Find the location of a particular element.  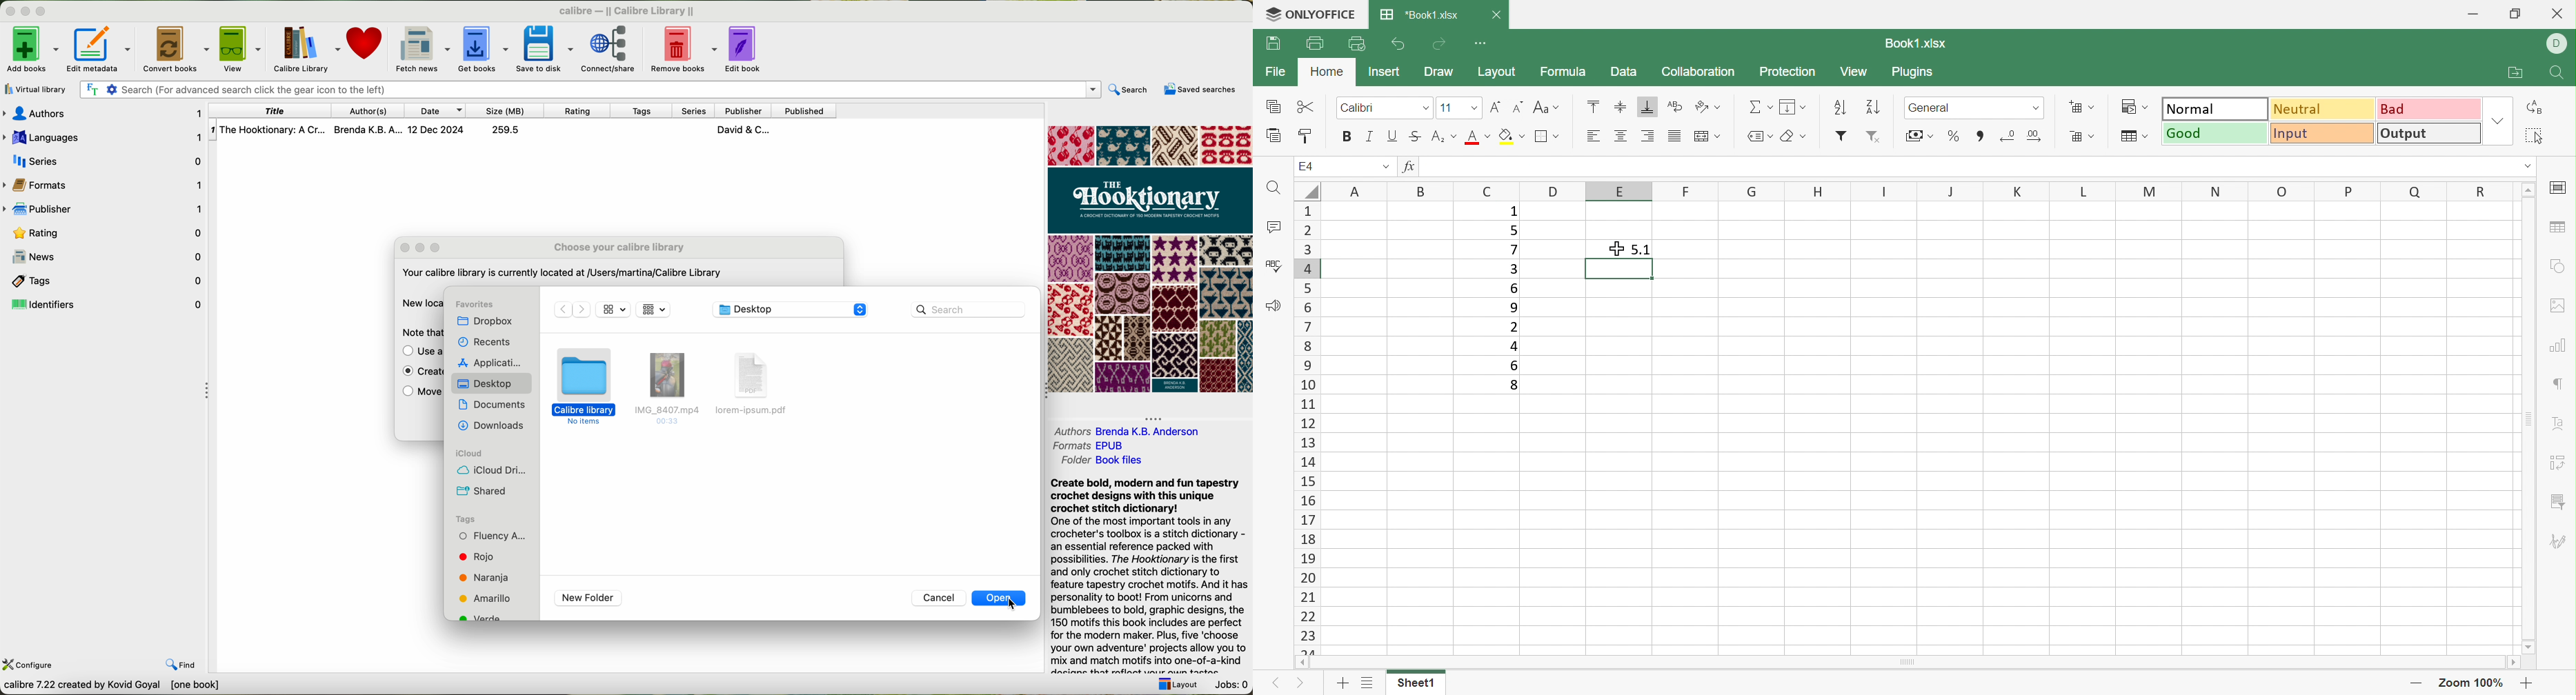

Image settings is located at coordinates (2561, 304).